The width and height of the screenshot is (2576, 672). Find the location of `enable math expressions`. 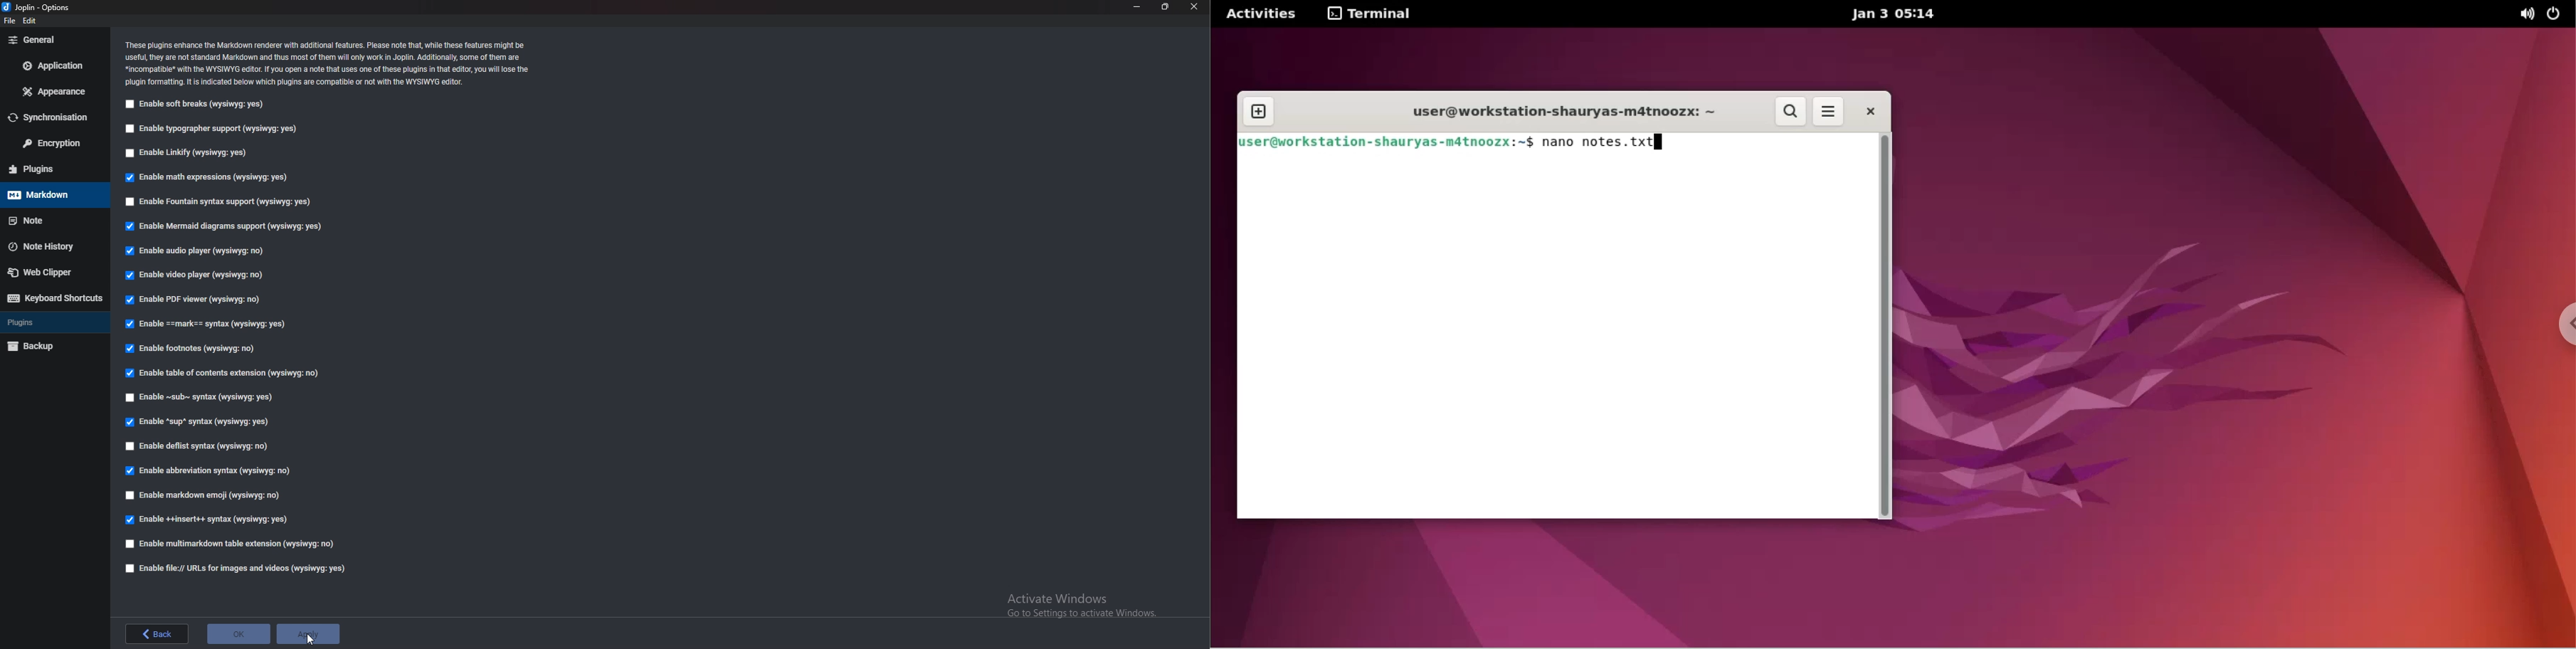

enable math expressions is located at coordinates (209, 177).